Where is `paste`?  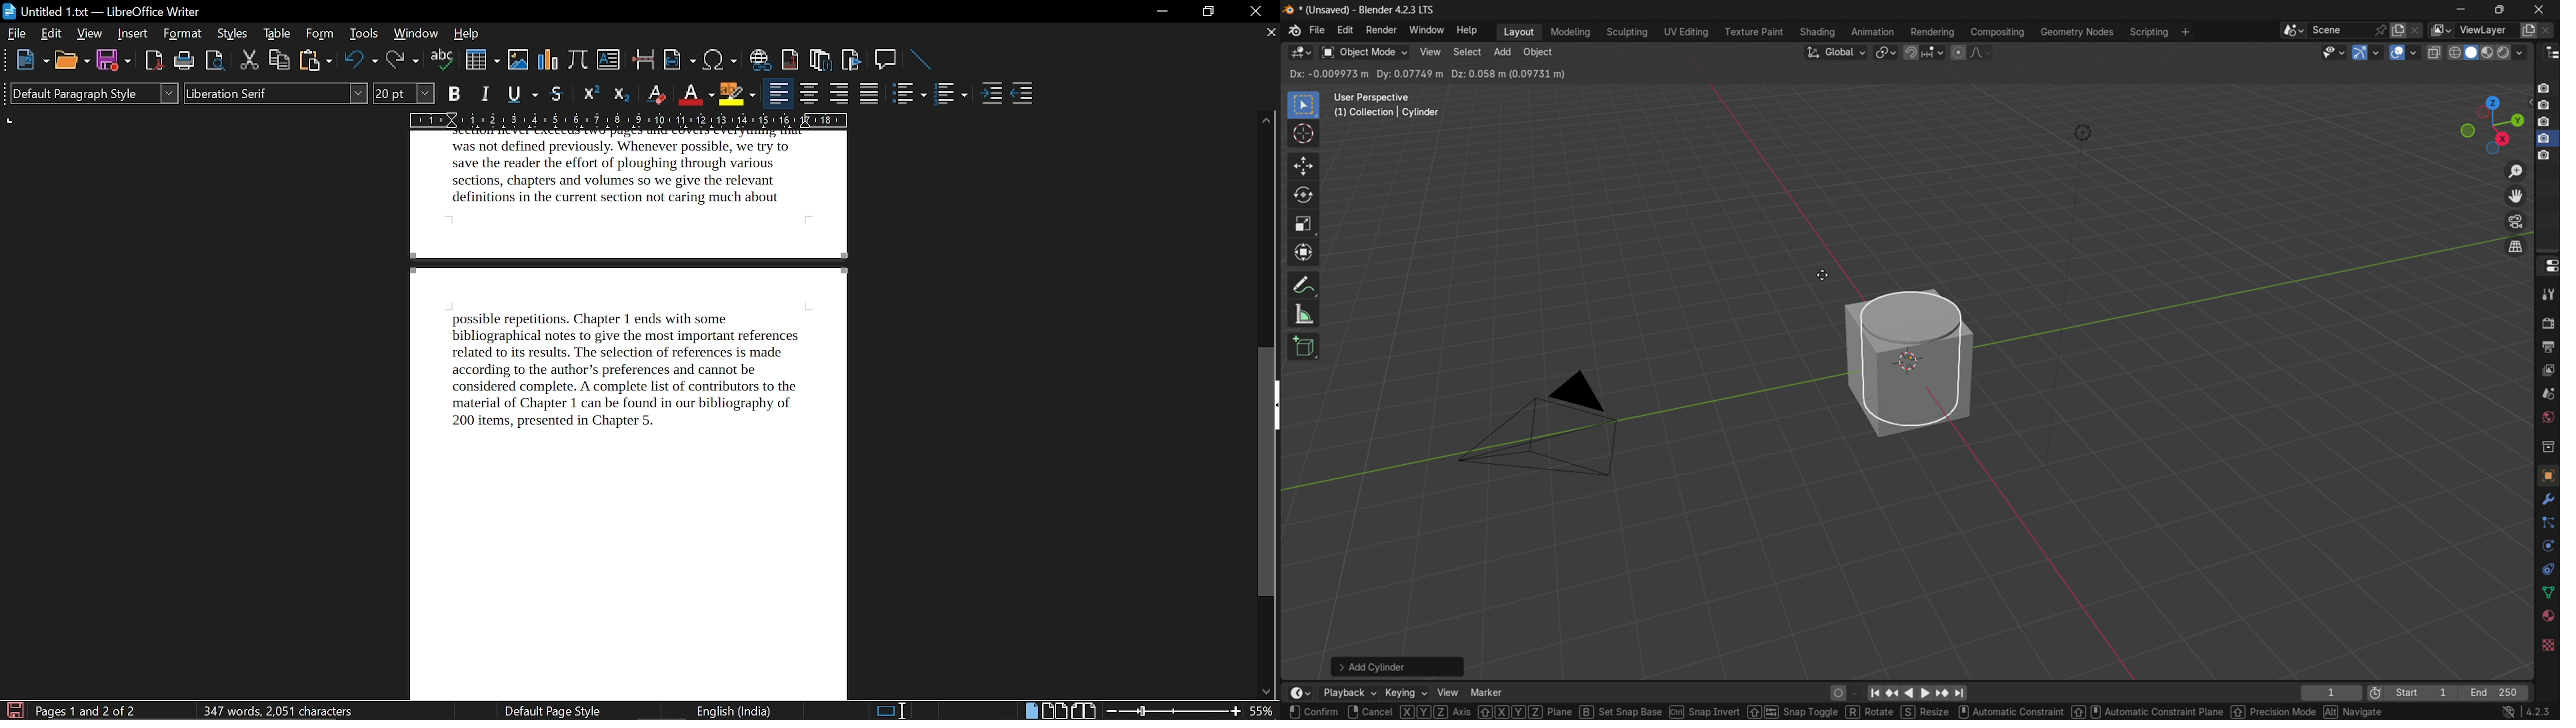
paste is located at coordinates (315, 61).